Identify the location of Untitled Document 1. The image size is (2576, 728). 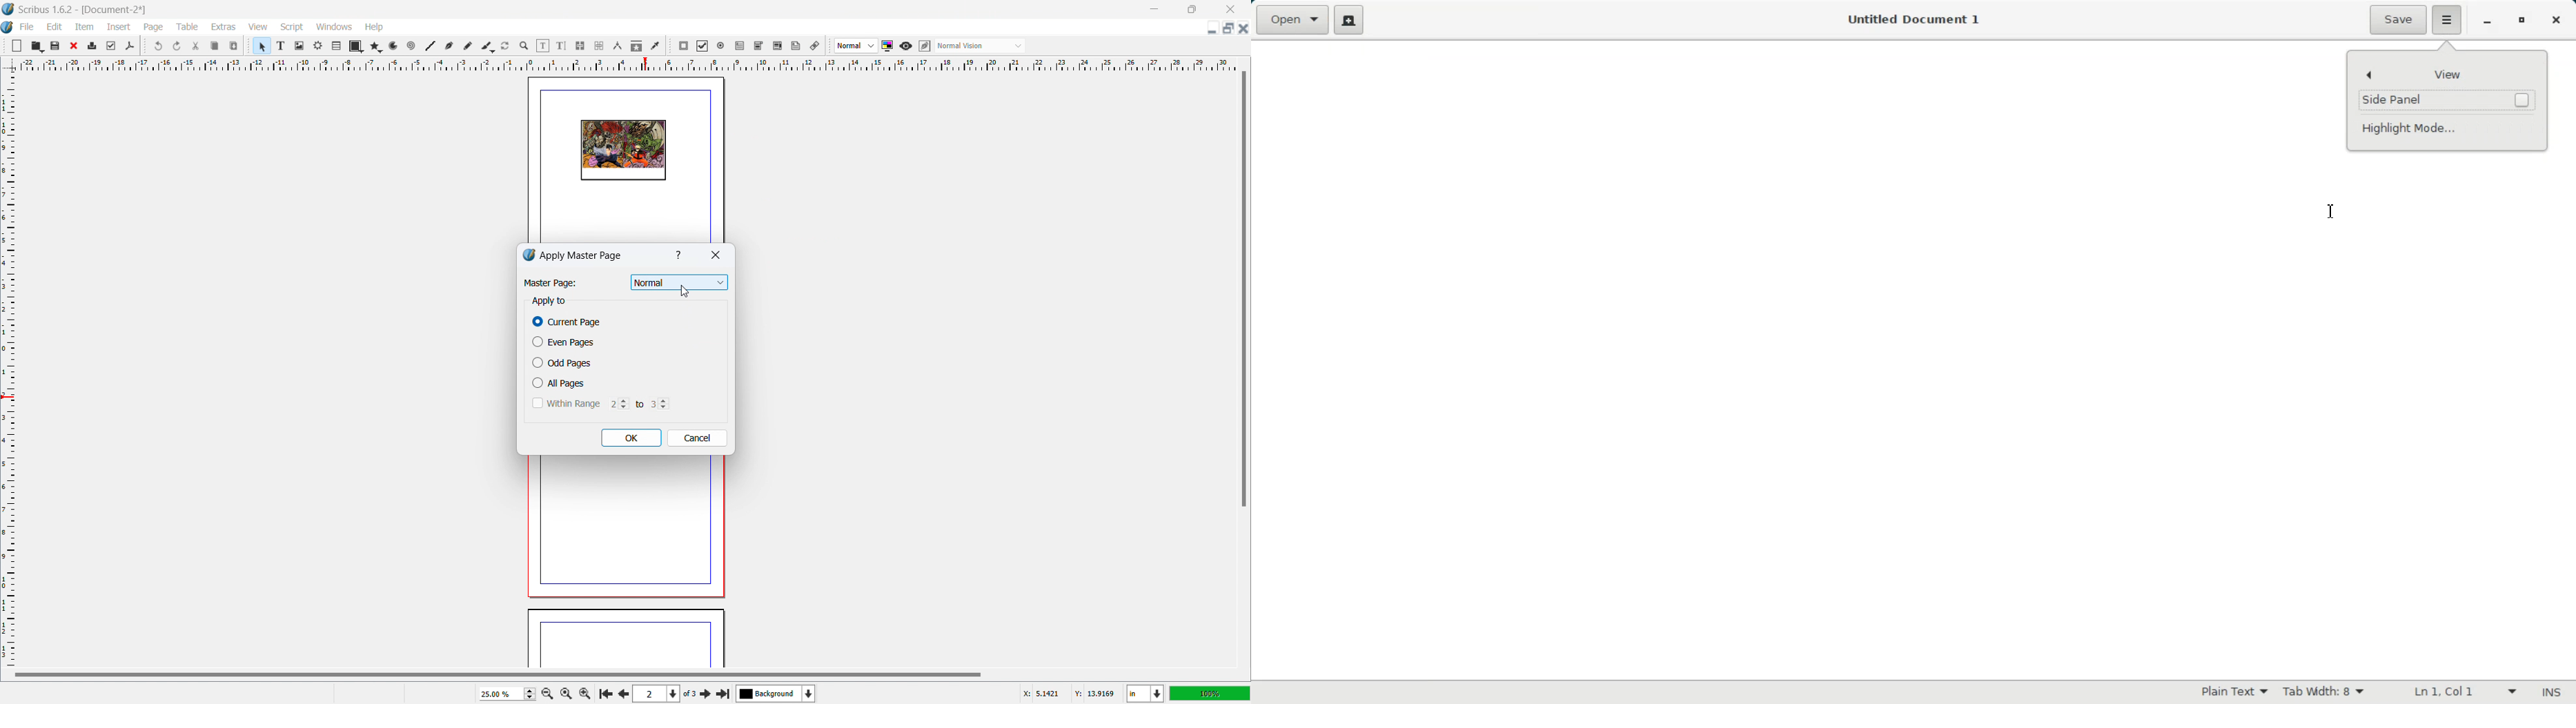
(1915, 19).